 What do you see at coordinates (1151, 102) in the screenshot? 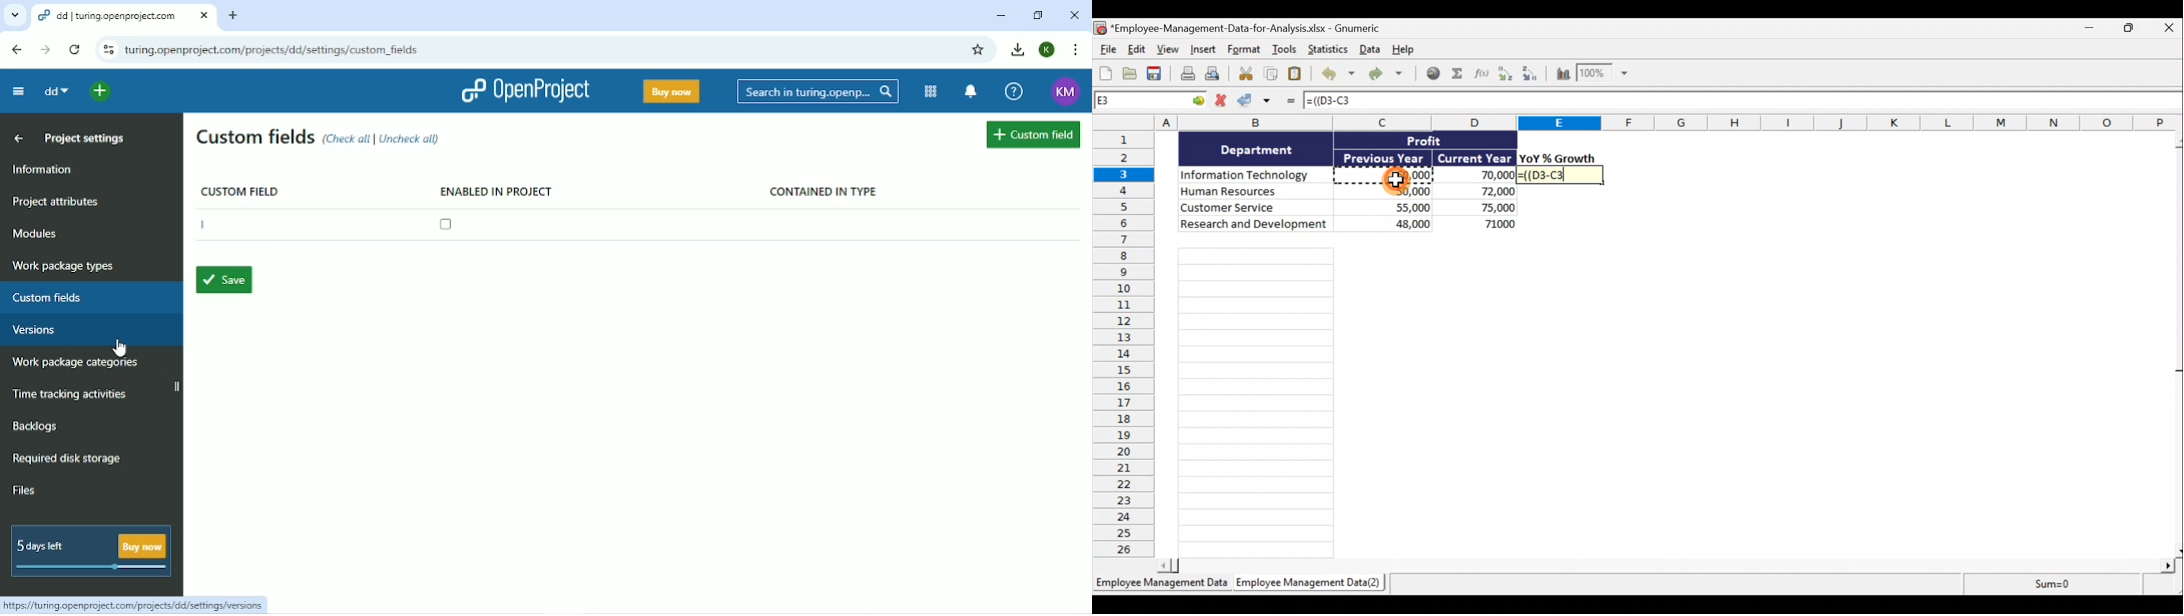
I see `Cell allocation` at bounding box center [1151, 102].